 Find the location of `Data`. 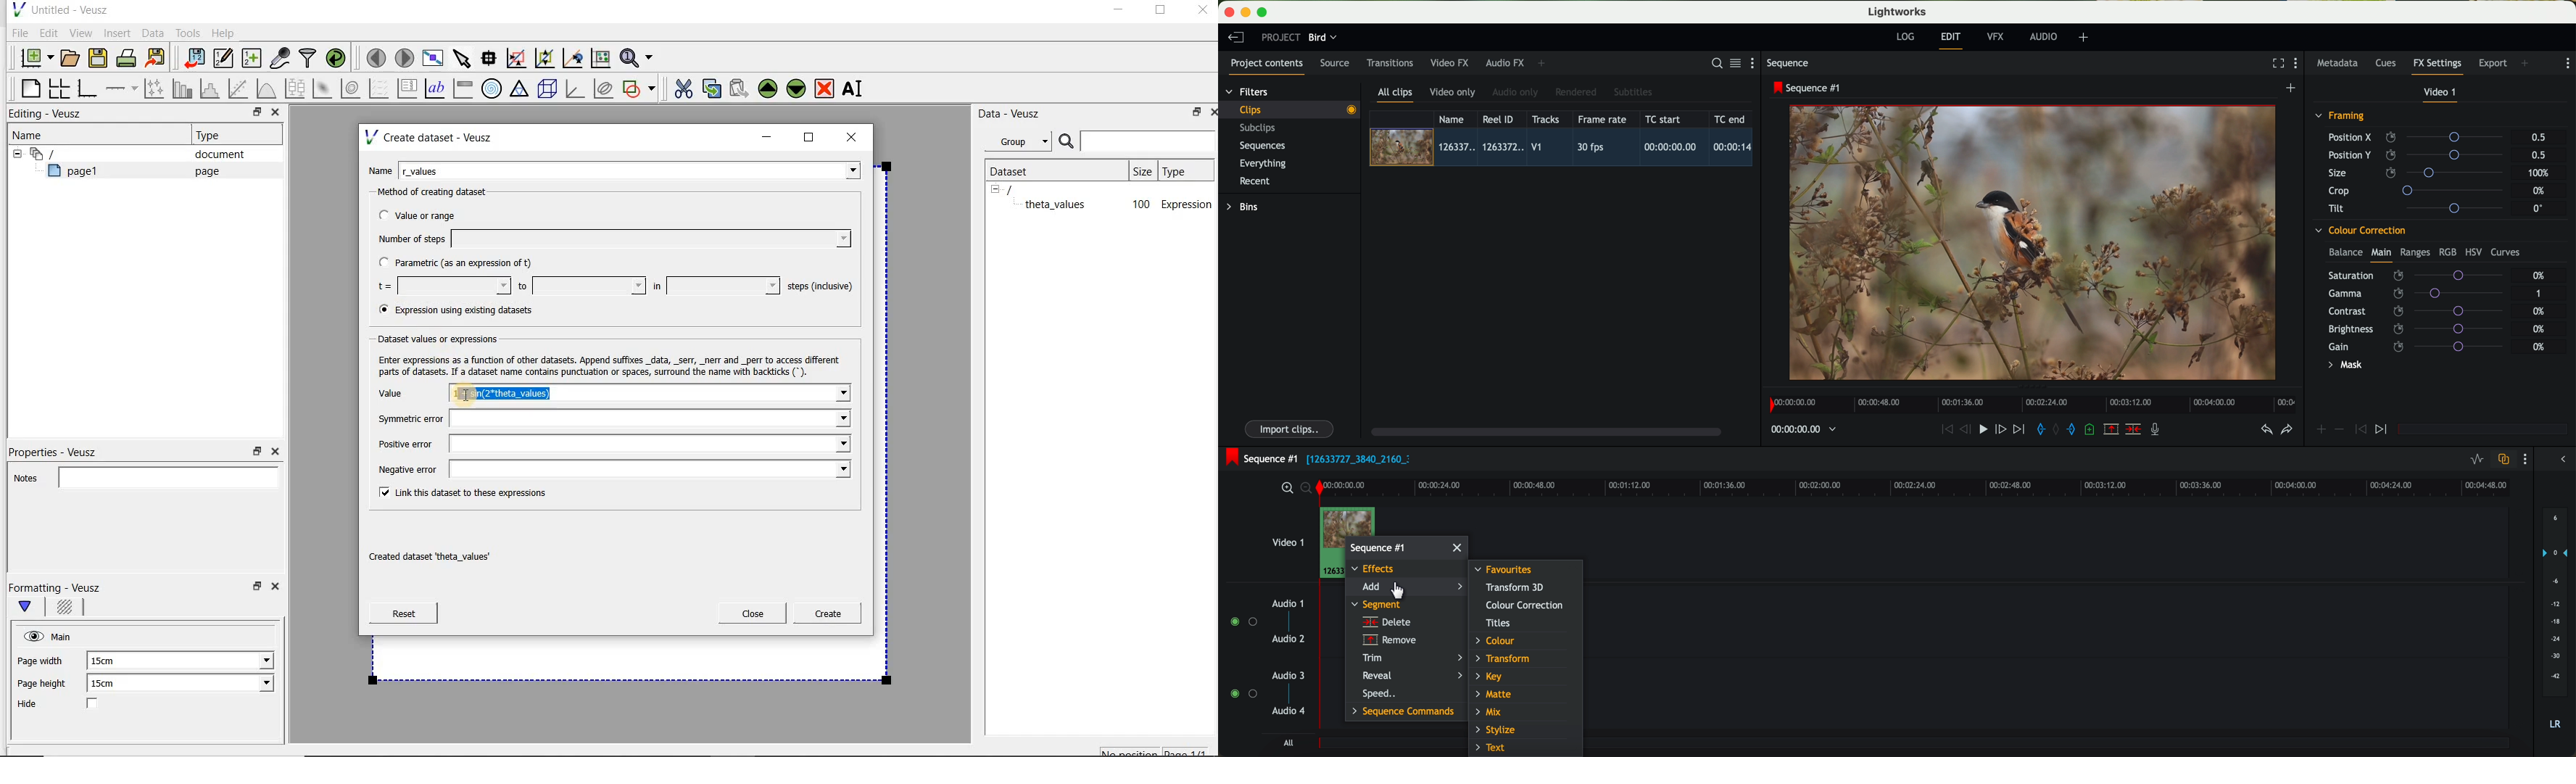

Data is located at coordinates (154, 33).